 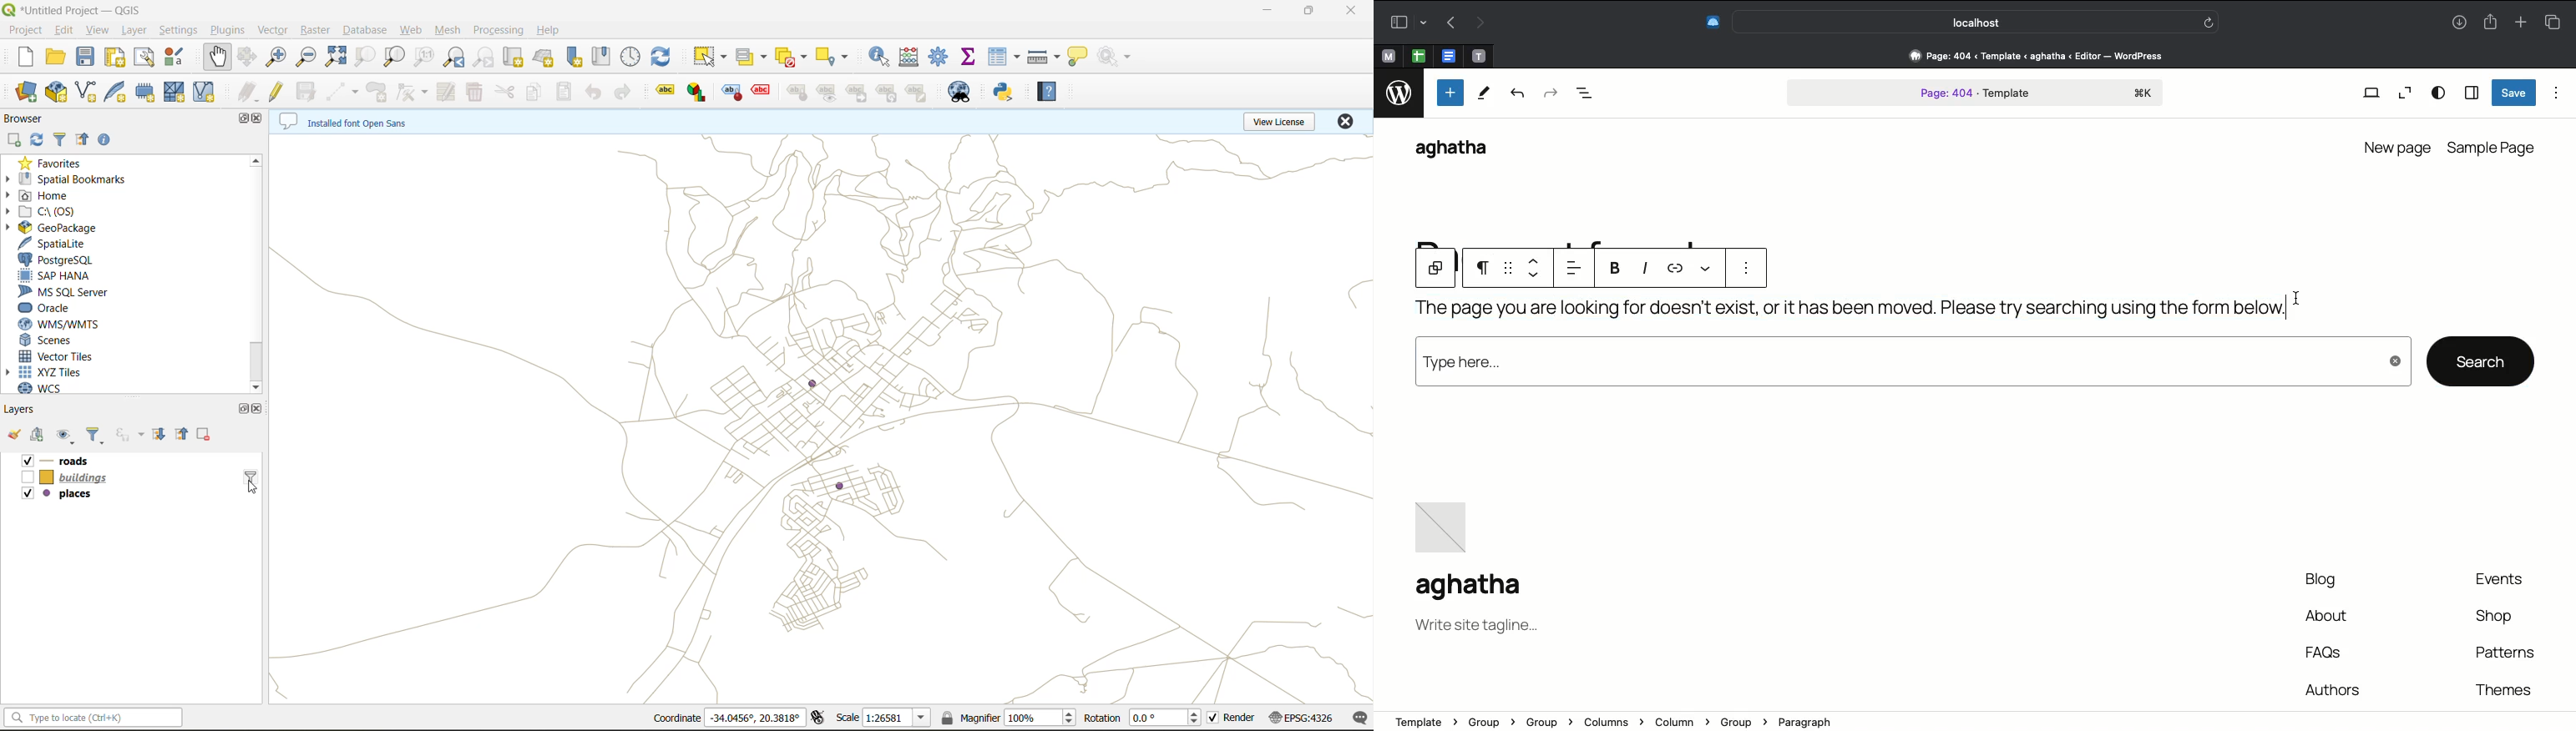 I want to click on open datasource manager, so click(x=20, y=89).